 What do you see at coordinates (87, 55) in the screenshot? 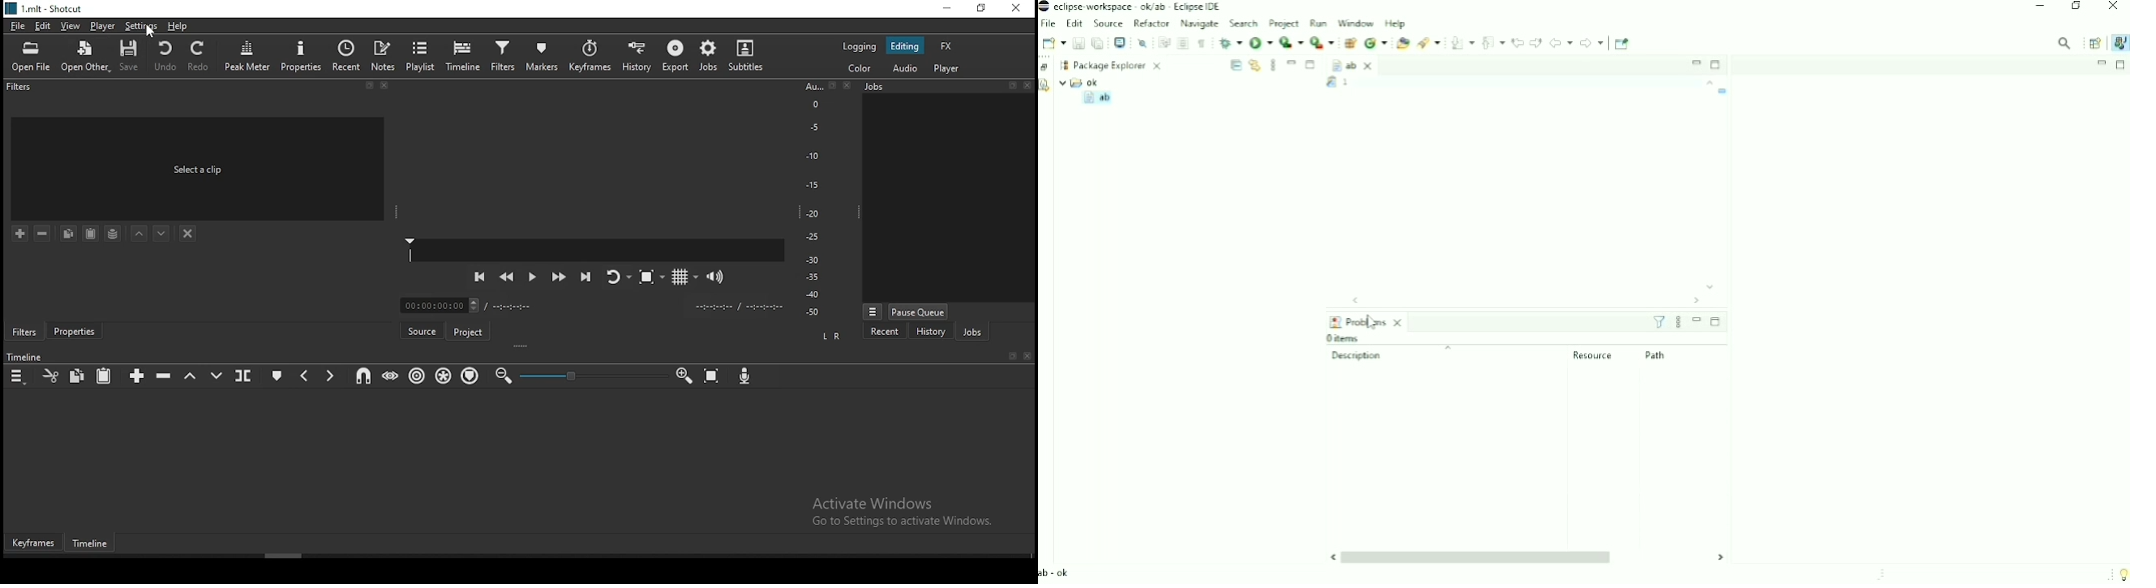
I see `open other` at bounding box center [87, 55].